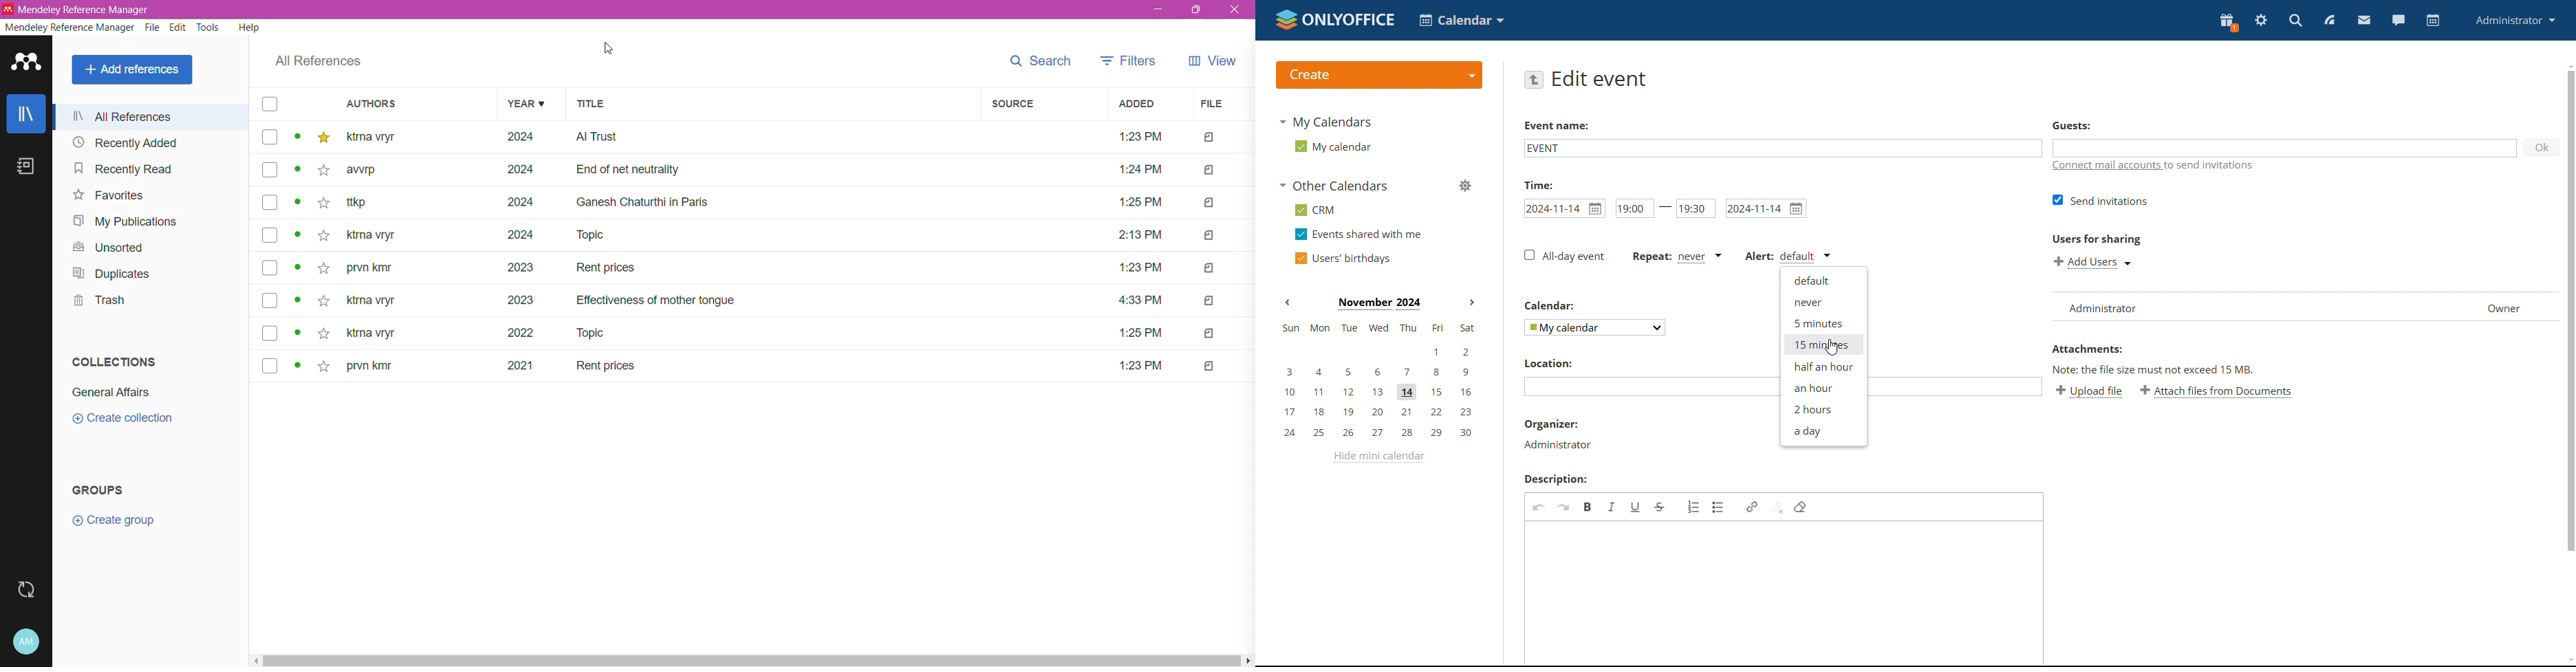  I want to click on settings, so click(2260, 21).